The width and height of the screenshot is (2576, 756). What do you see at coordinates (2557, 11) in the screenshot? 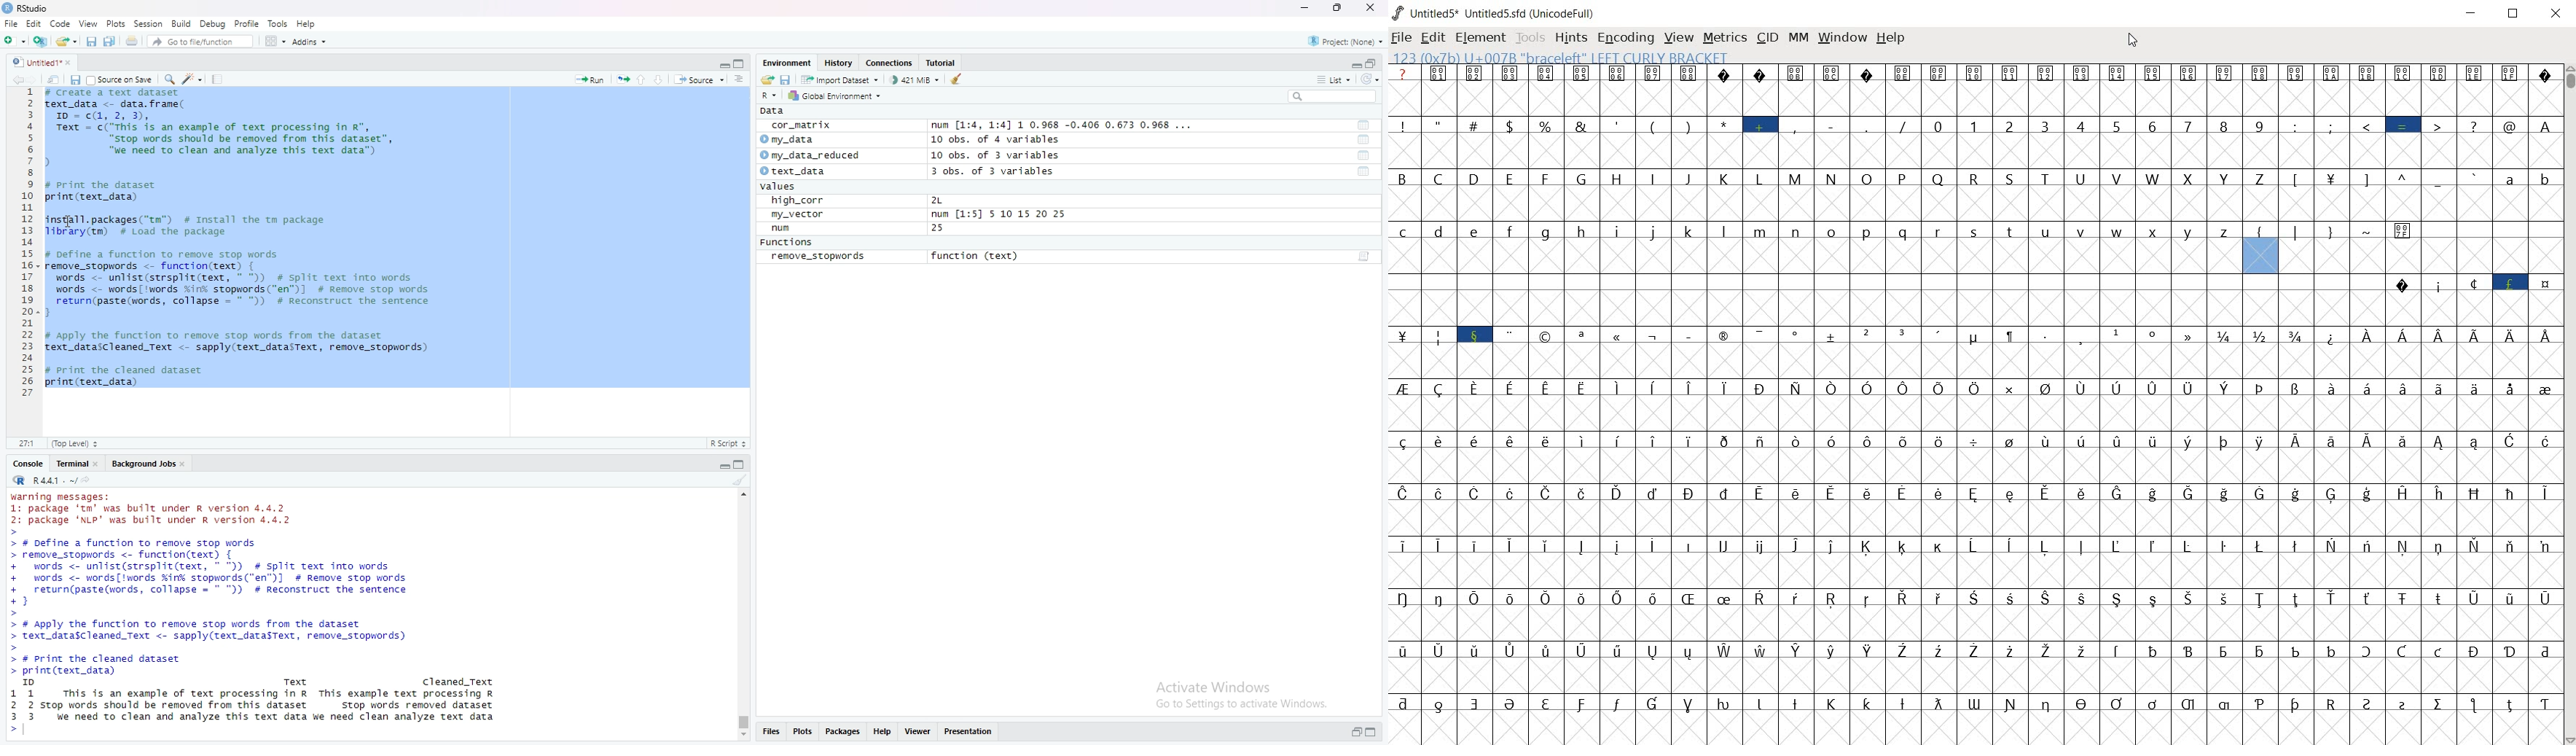
I see `close` at bounding box center [2557, 11].